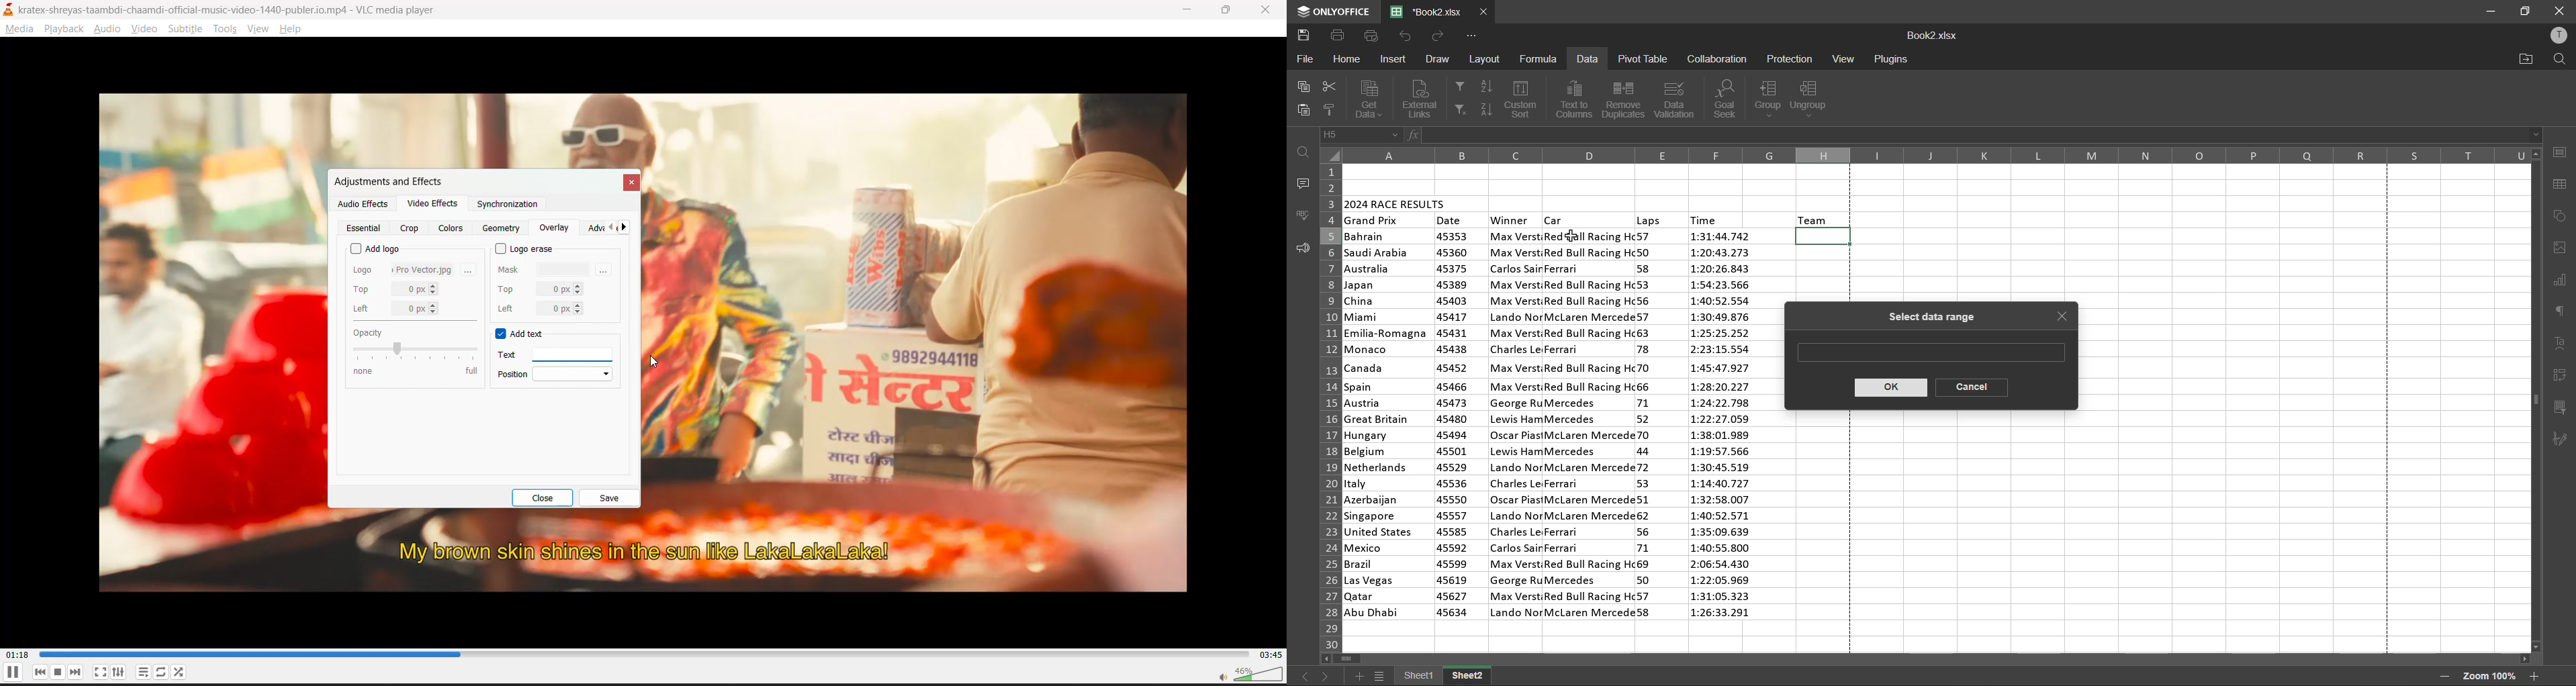 Image resolution: width=2576 pixels, height=700 pixels. Describe the element at coordinates (1978, 135) in the screenshot. I see `formula bar` at that location.